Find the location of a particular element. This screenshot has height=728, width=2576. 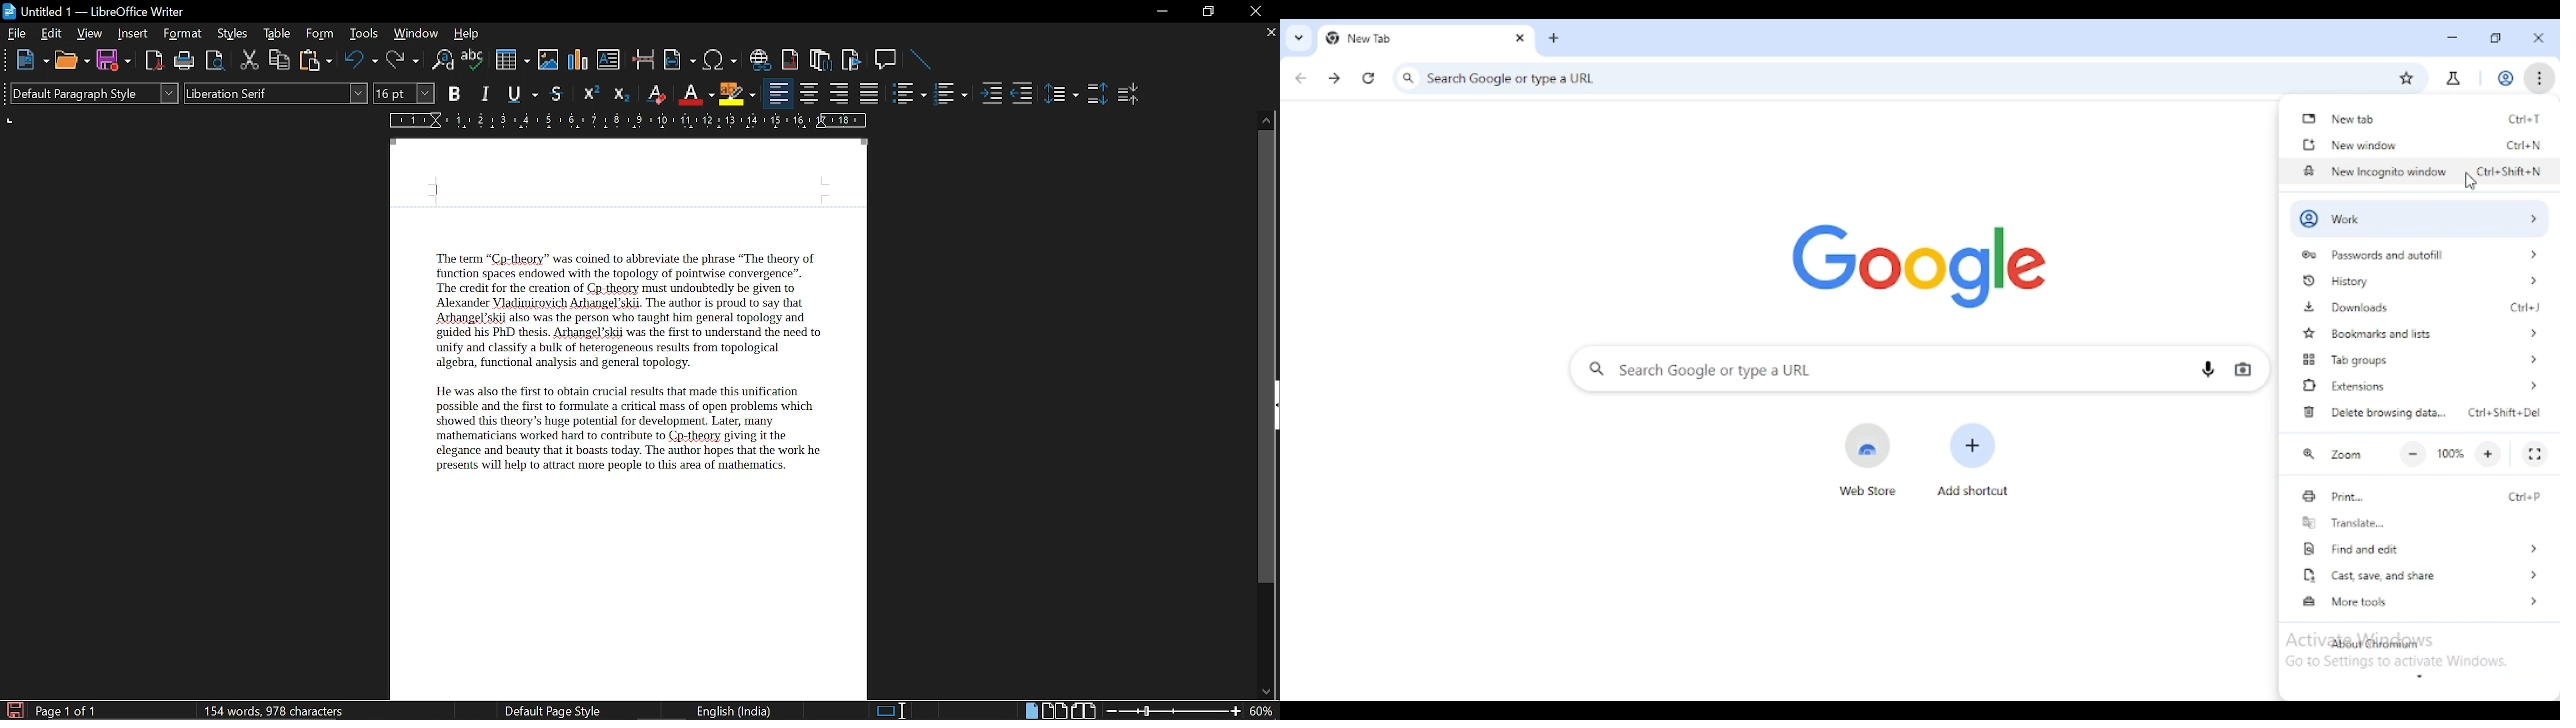

100% is located at coordinates (2451, 453).